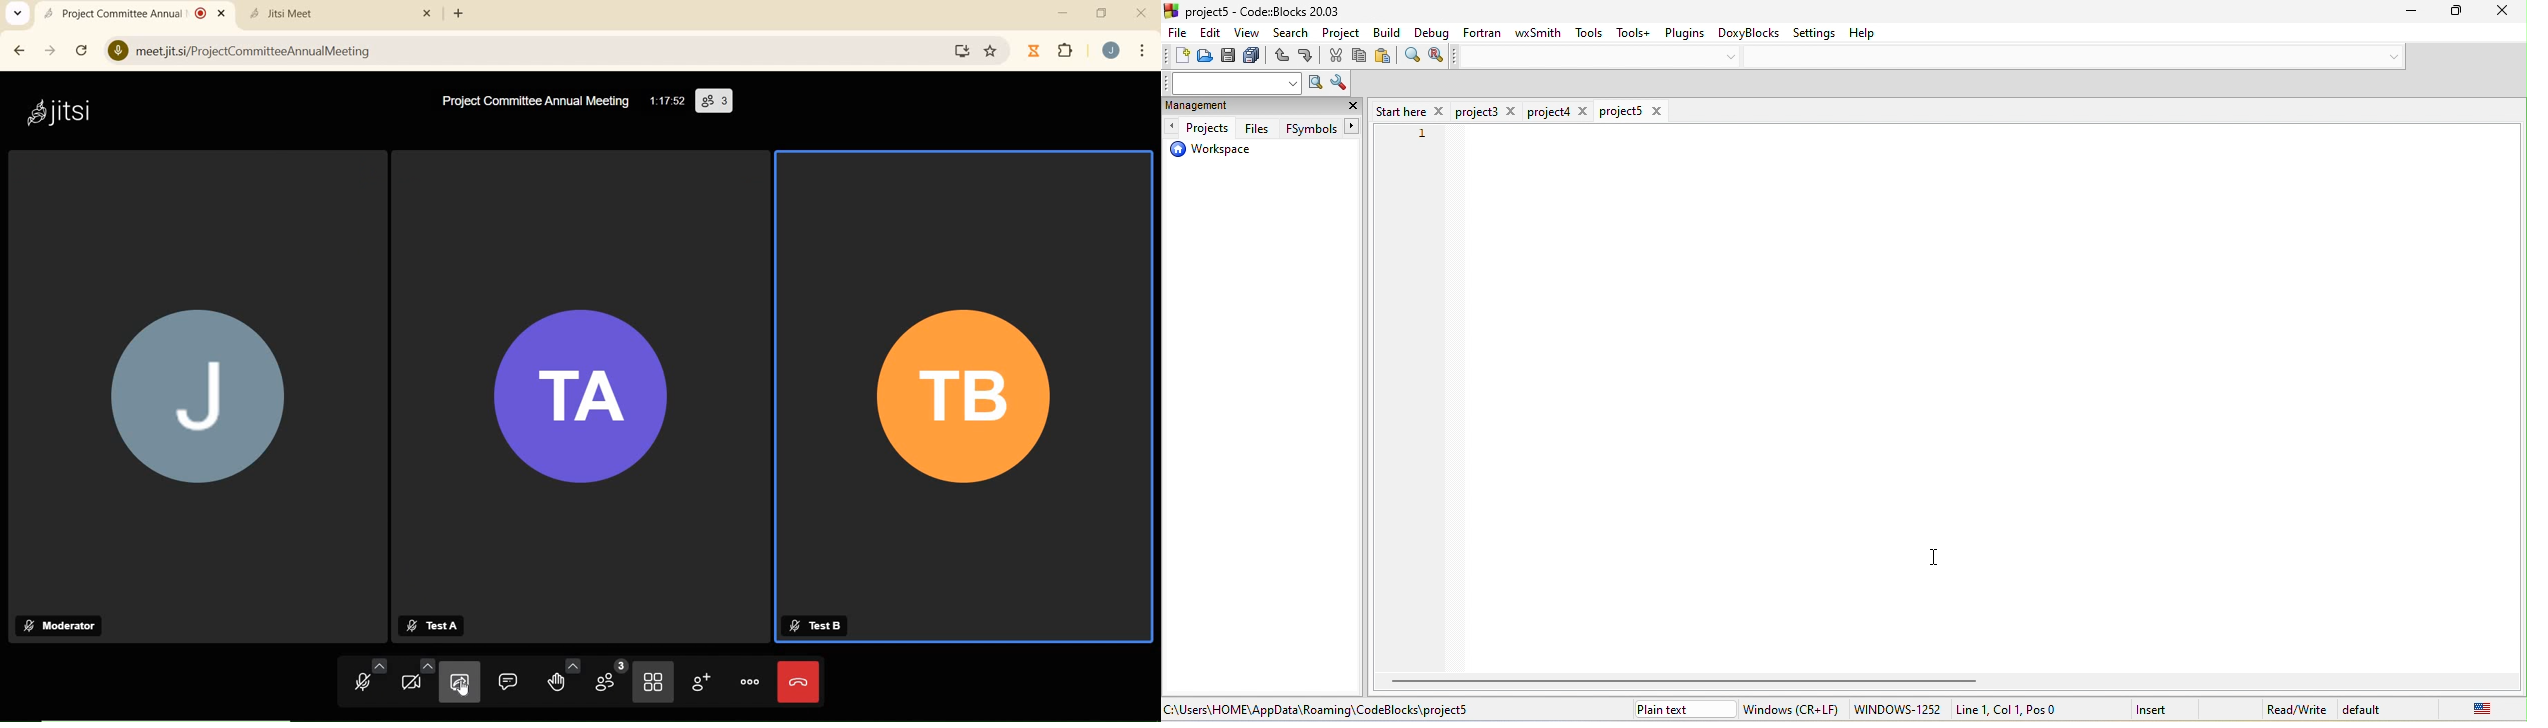 The height and width of the screenshot is (728, 2548). What do you see at coordinates (533, 100) in the screenshot?
I see `Project Committee Annual Meeting` at bounding box center [533, 100].